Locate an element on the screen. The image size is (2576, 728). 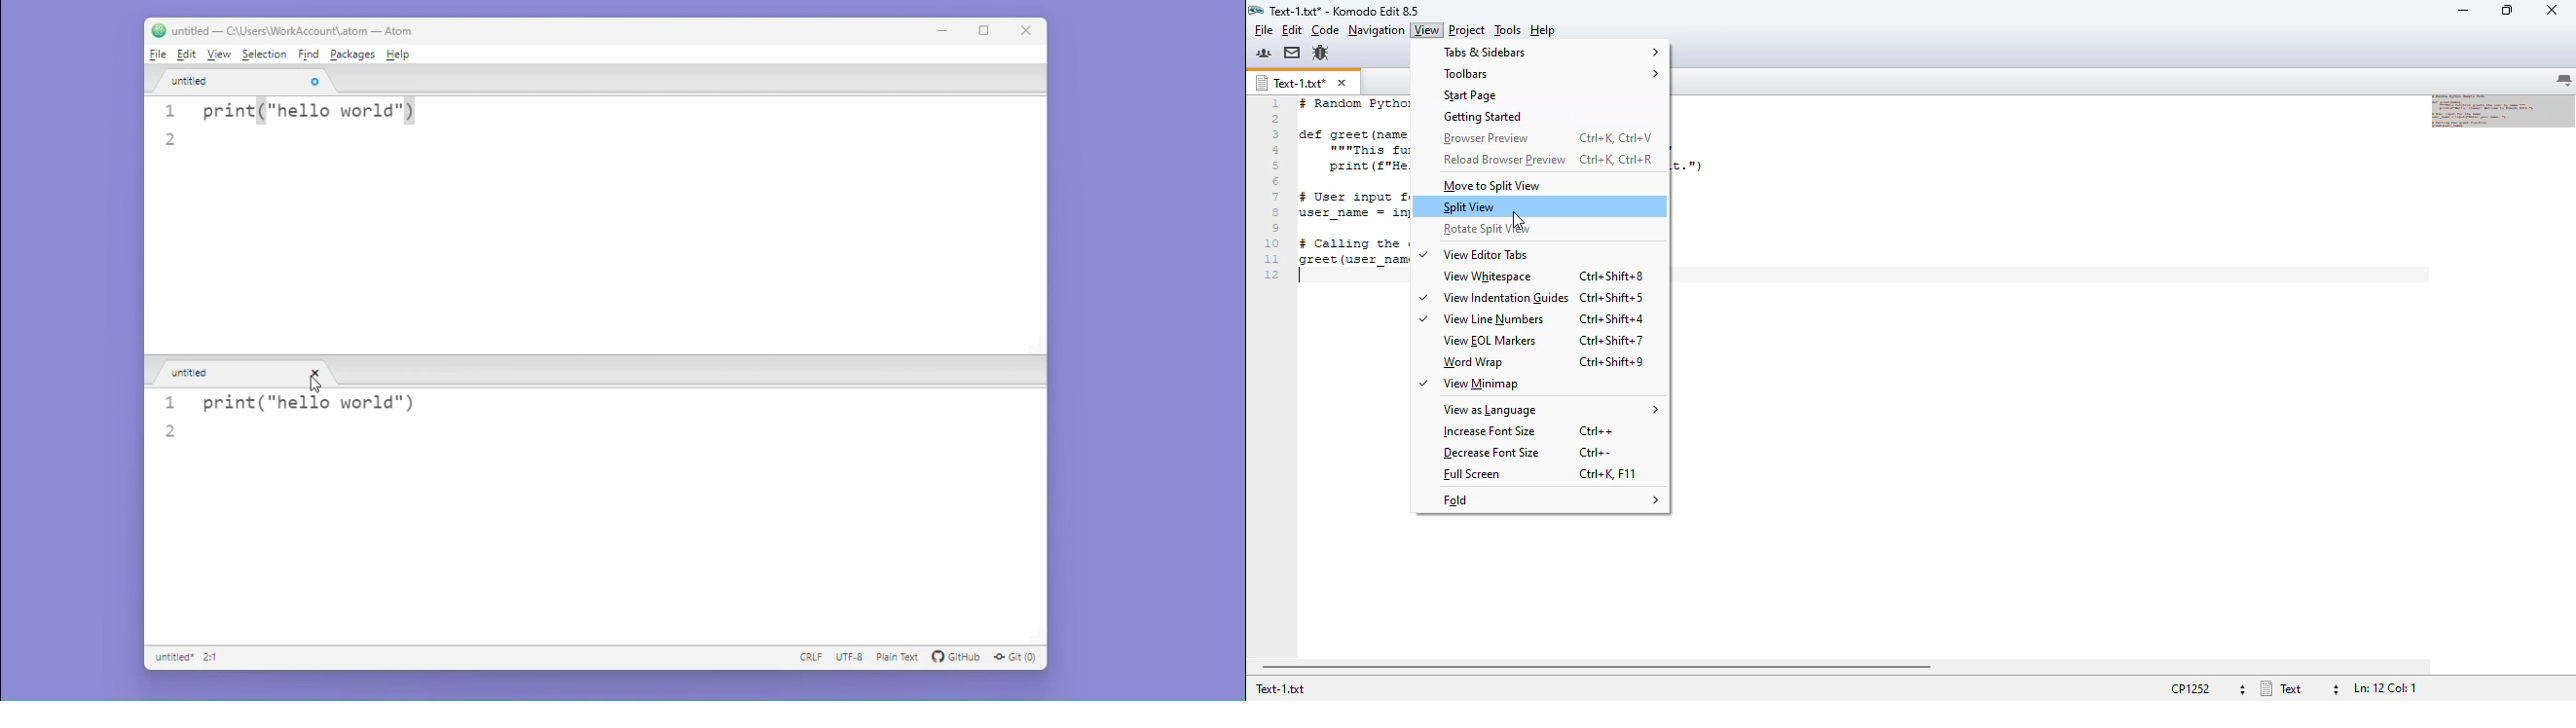
UTF-8 is located at coordinates (850, 659).